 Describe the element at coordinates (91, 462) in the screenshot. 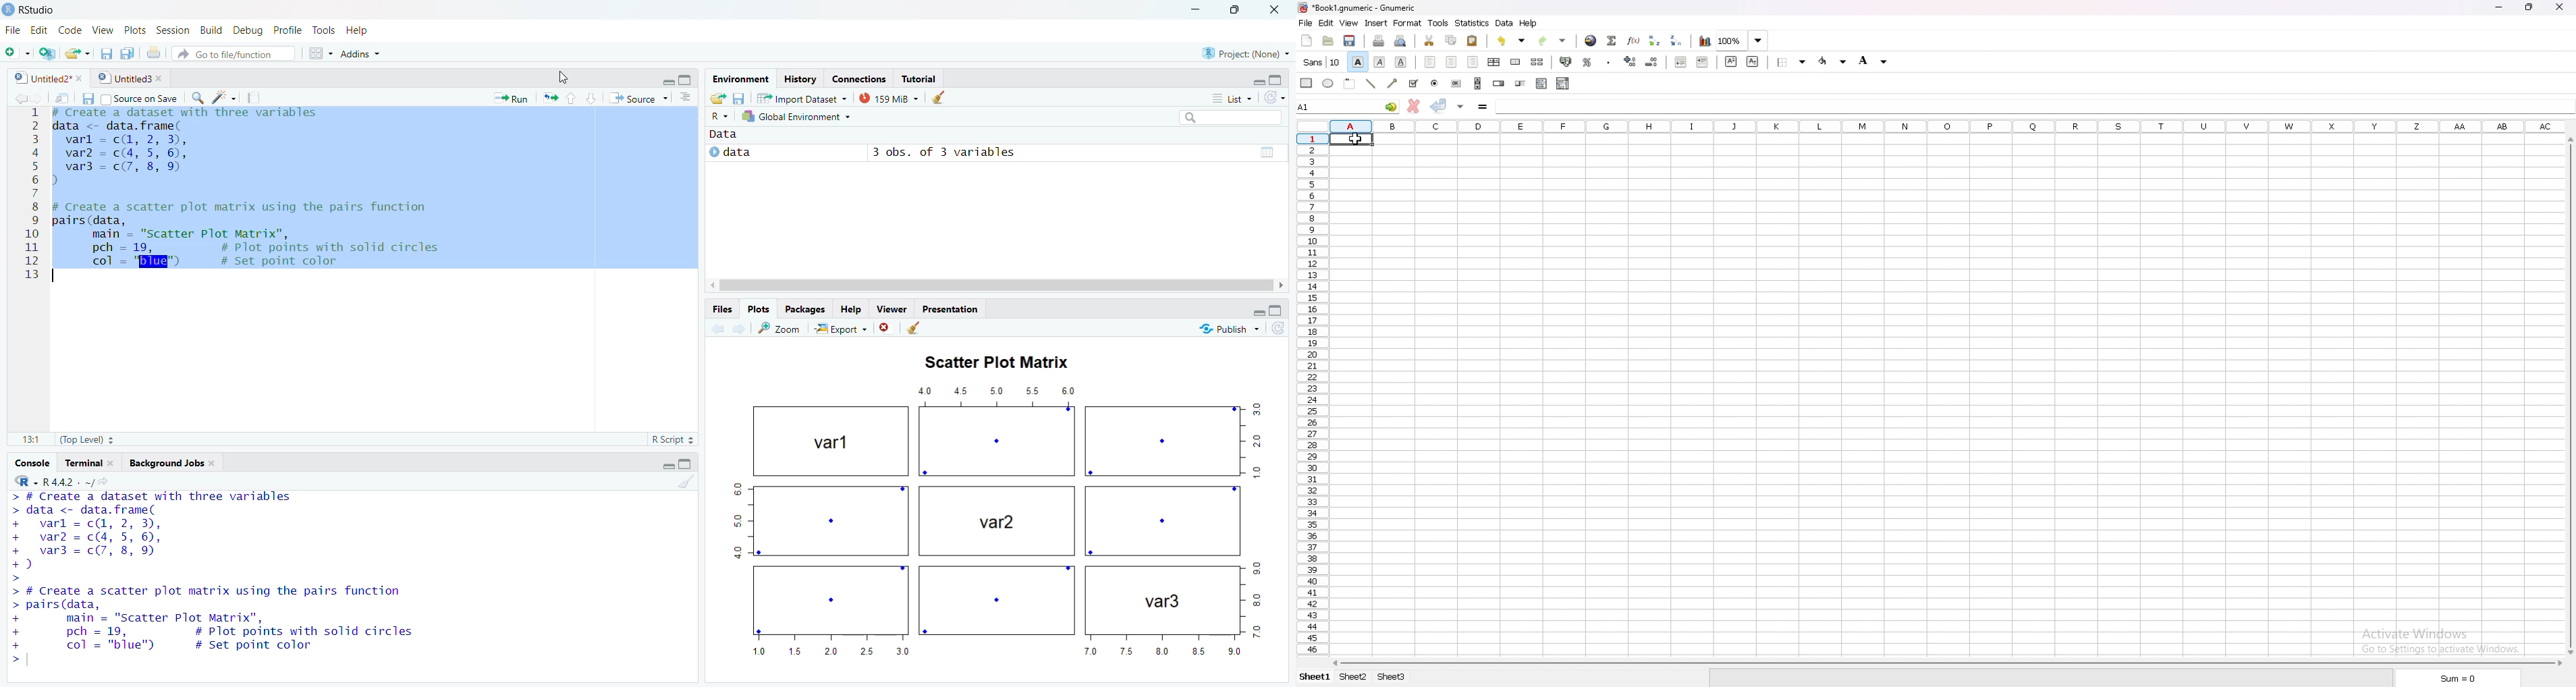

I see `Terminal` at that location.